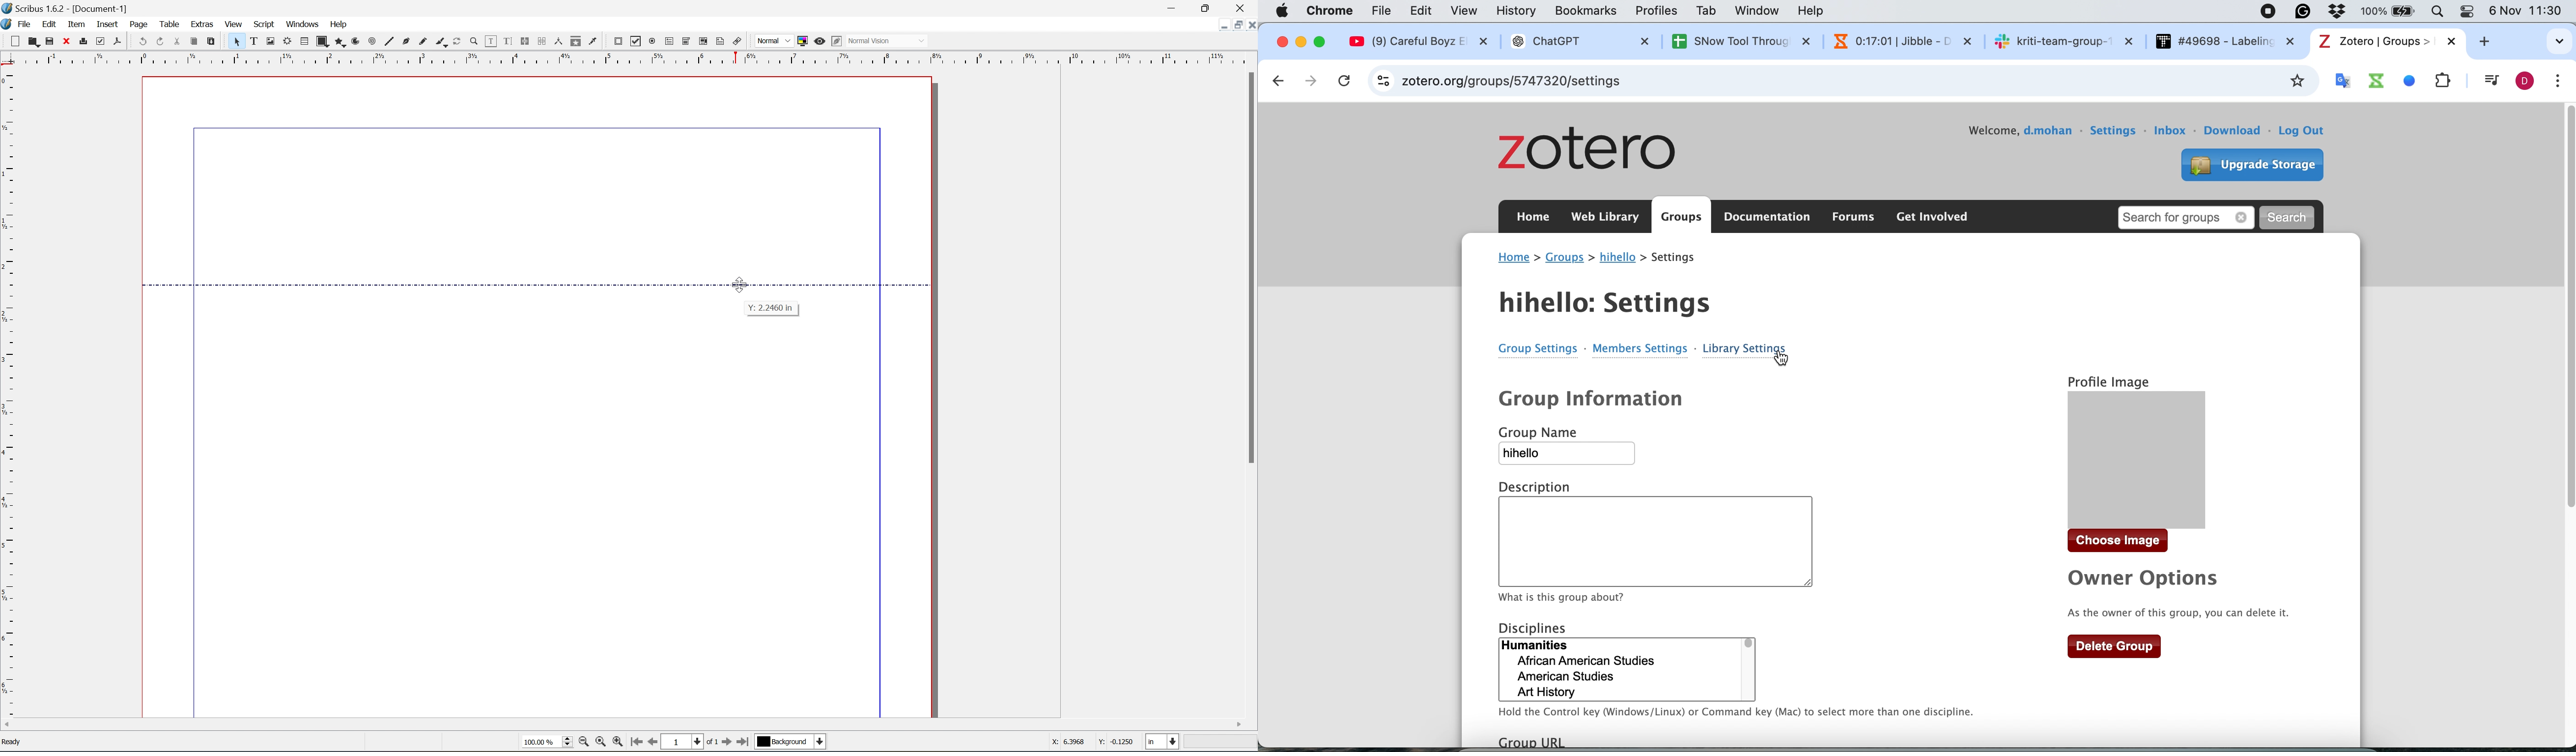  What do you see at coordinates (1214, 7) in the screenshot?
I see `restore down` at bounding box center [1214, 7].